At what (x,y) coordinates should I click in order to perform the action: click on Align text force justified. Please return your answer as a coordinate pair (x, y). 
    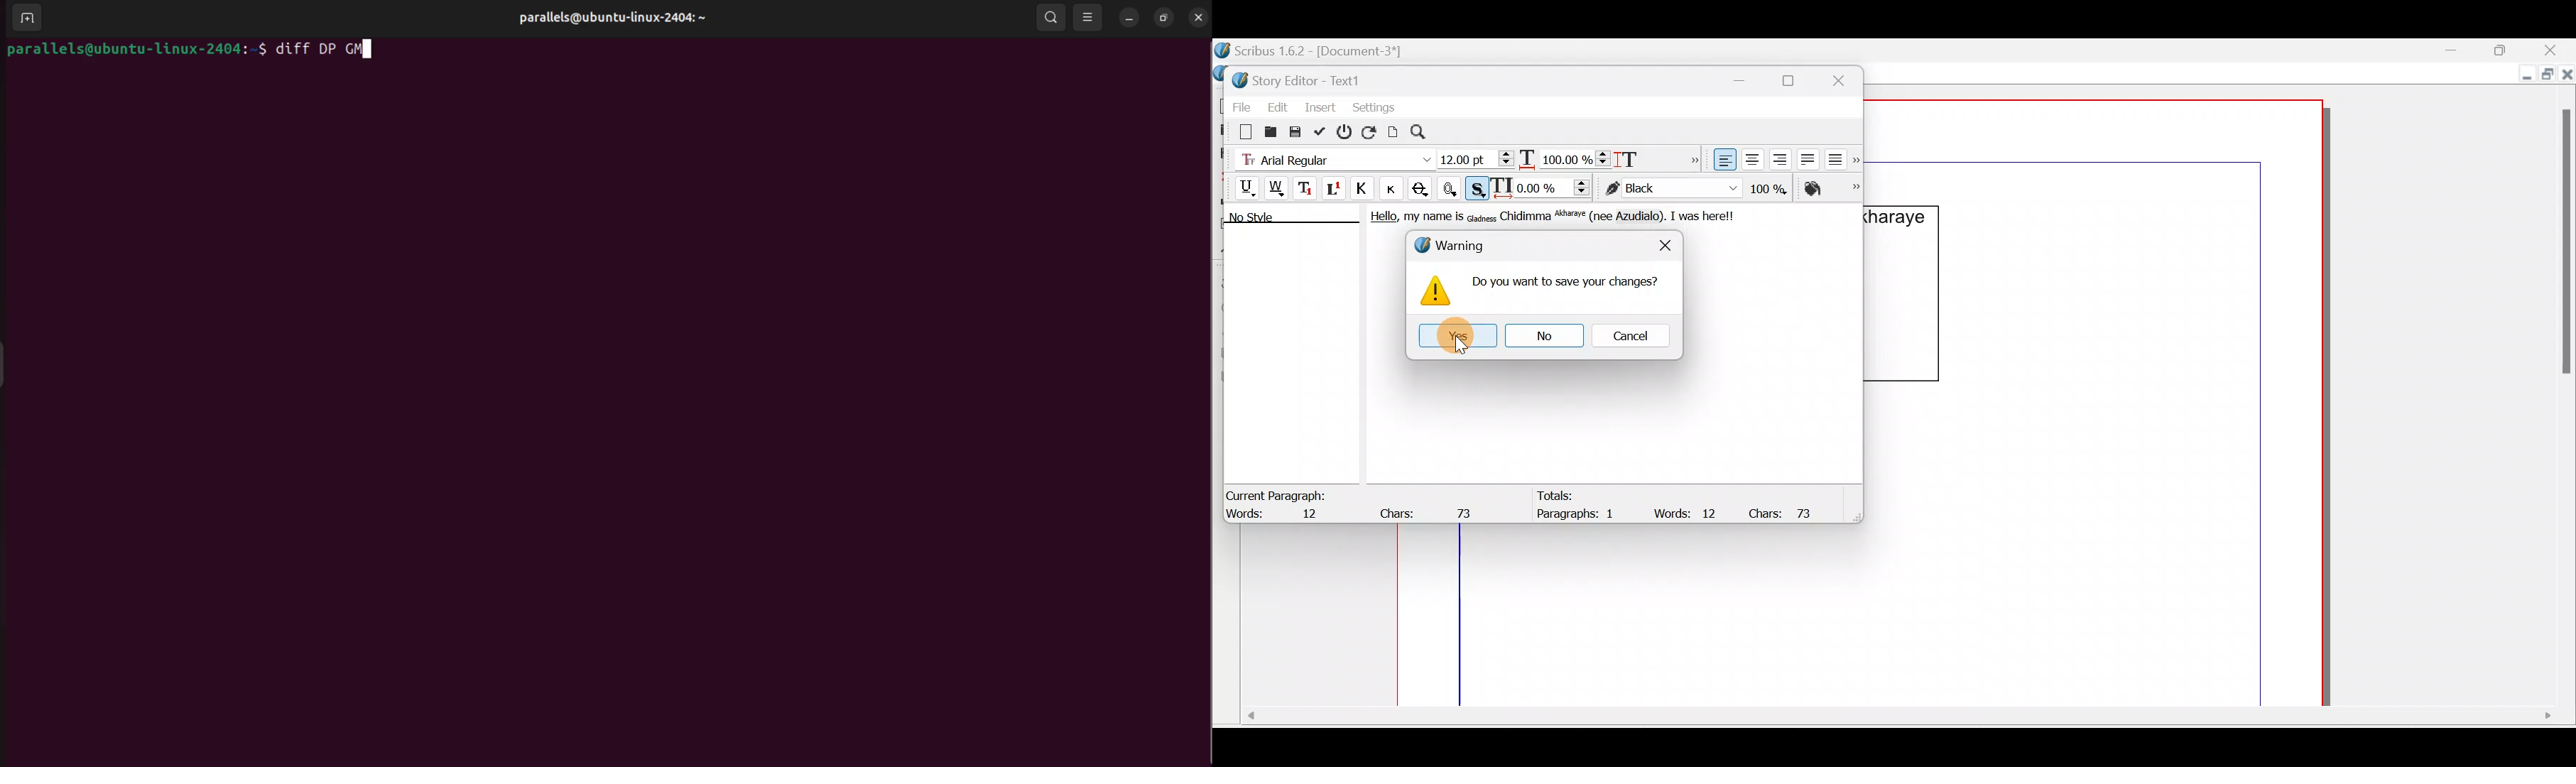
    Looking at the image, I should click on (1839, 156).